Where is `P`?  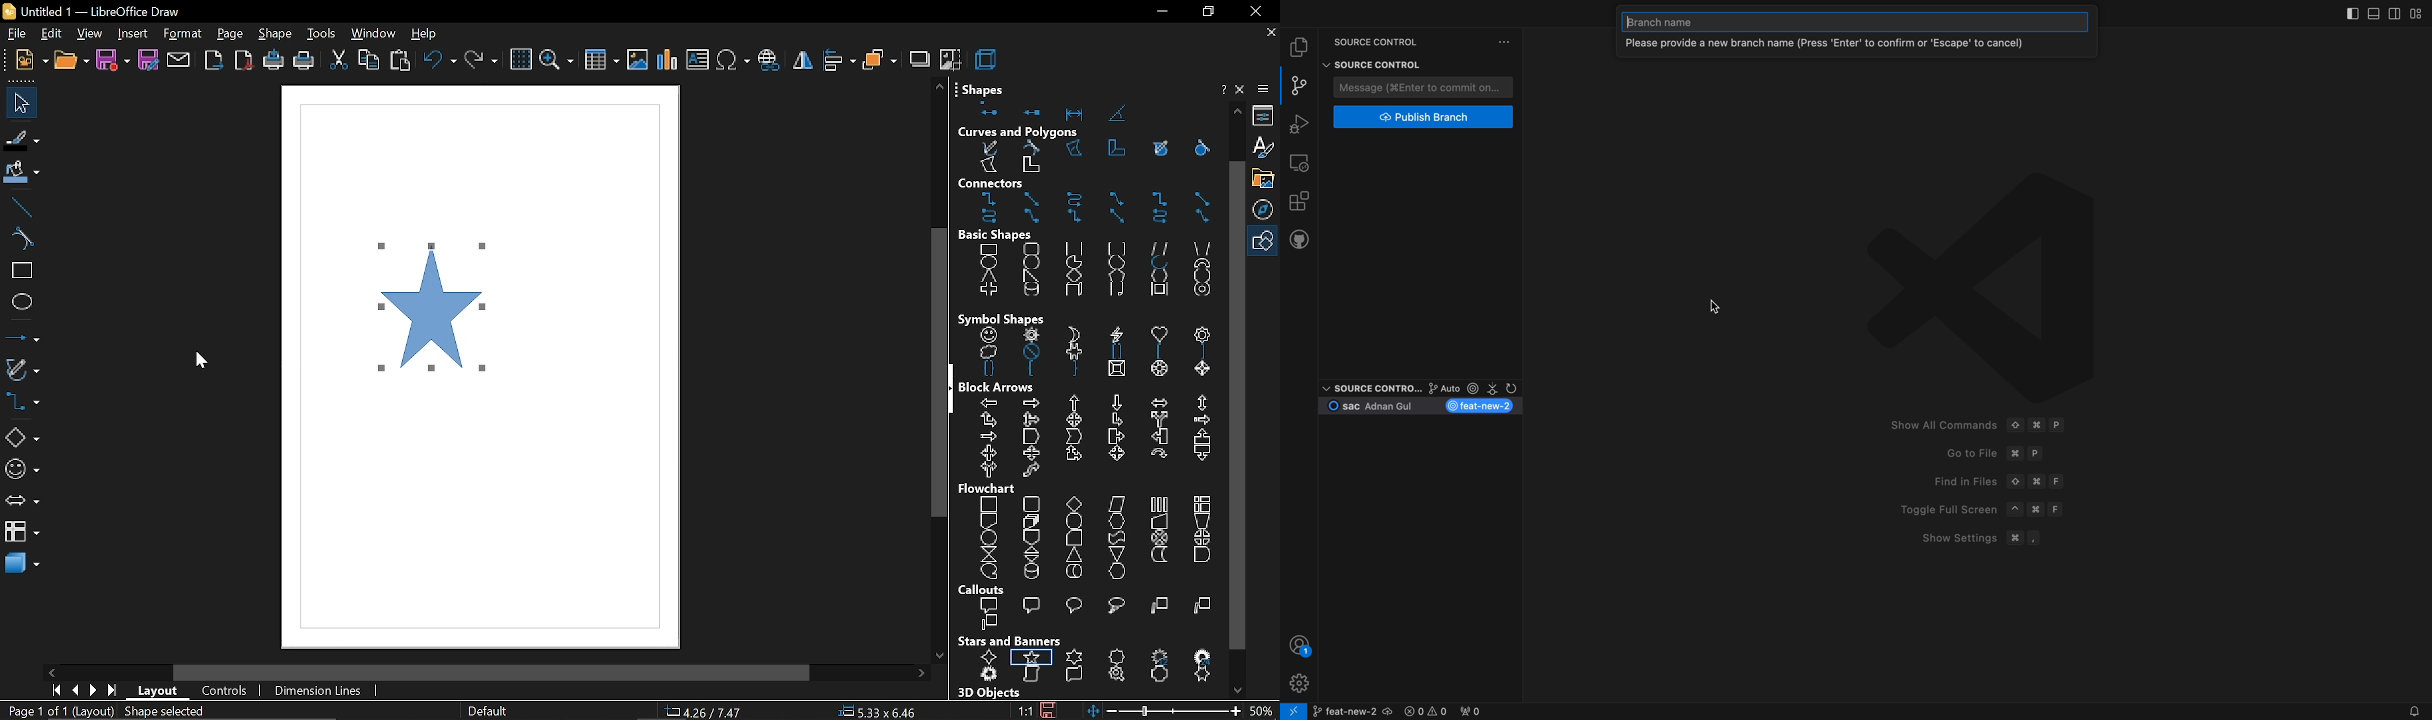 P is located at coordinates (2059, 425).